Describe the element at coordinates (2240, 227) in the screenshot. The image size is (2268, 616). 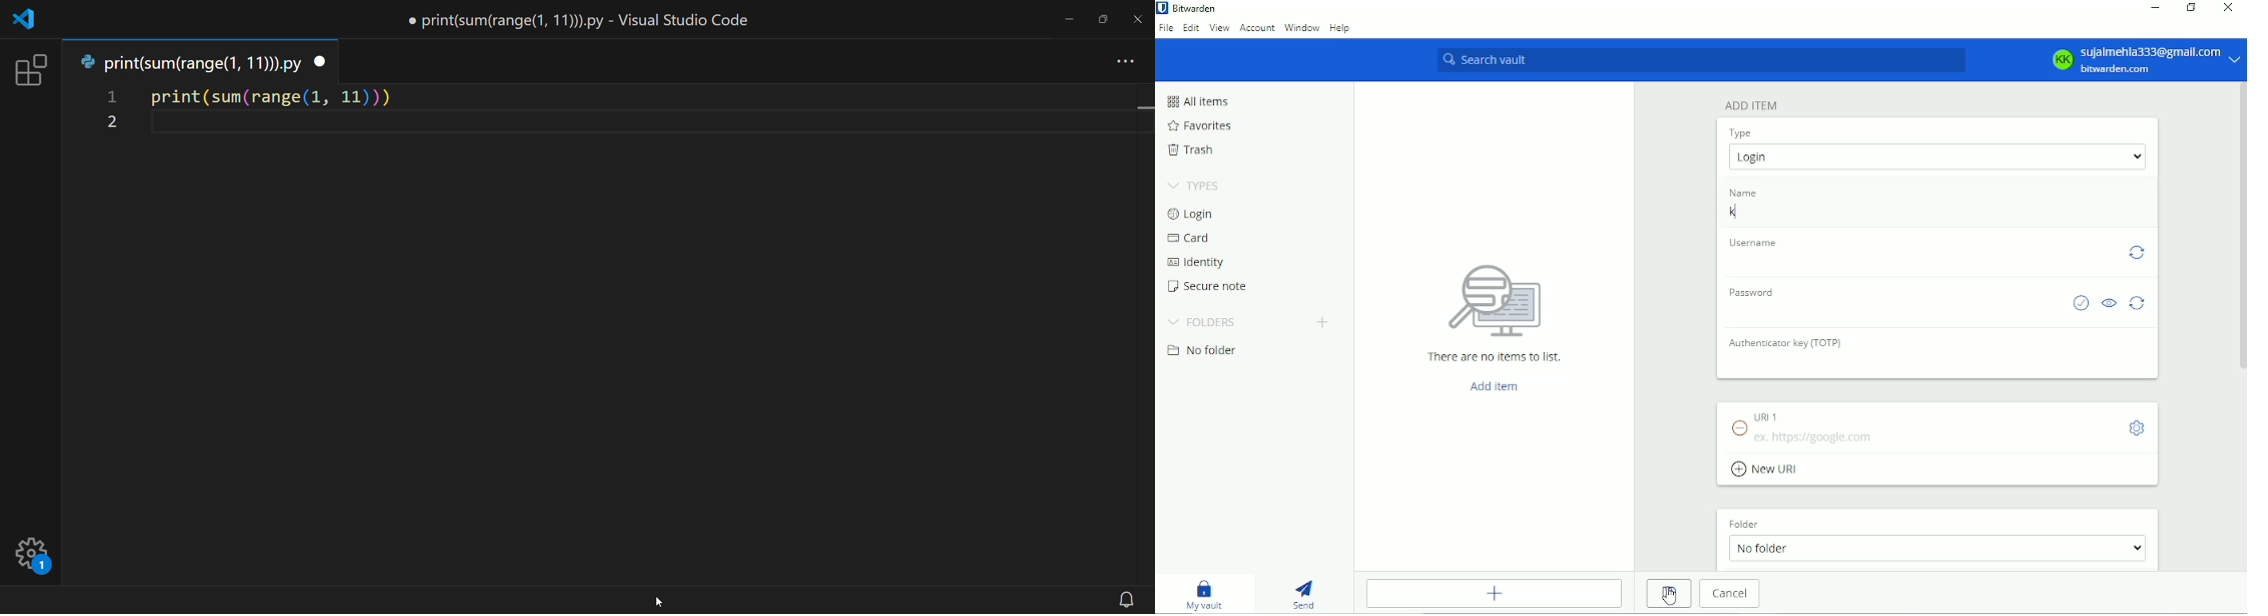
I see `Vertical scrollbar` at that location.